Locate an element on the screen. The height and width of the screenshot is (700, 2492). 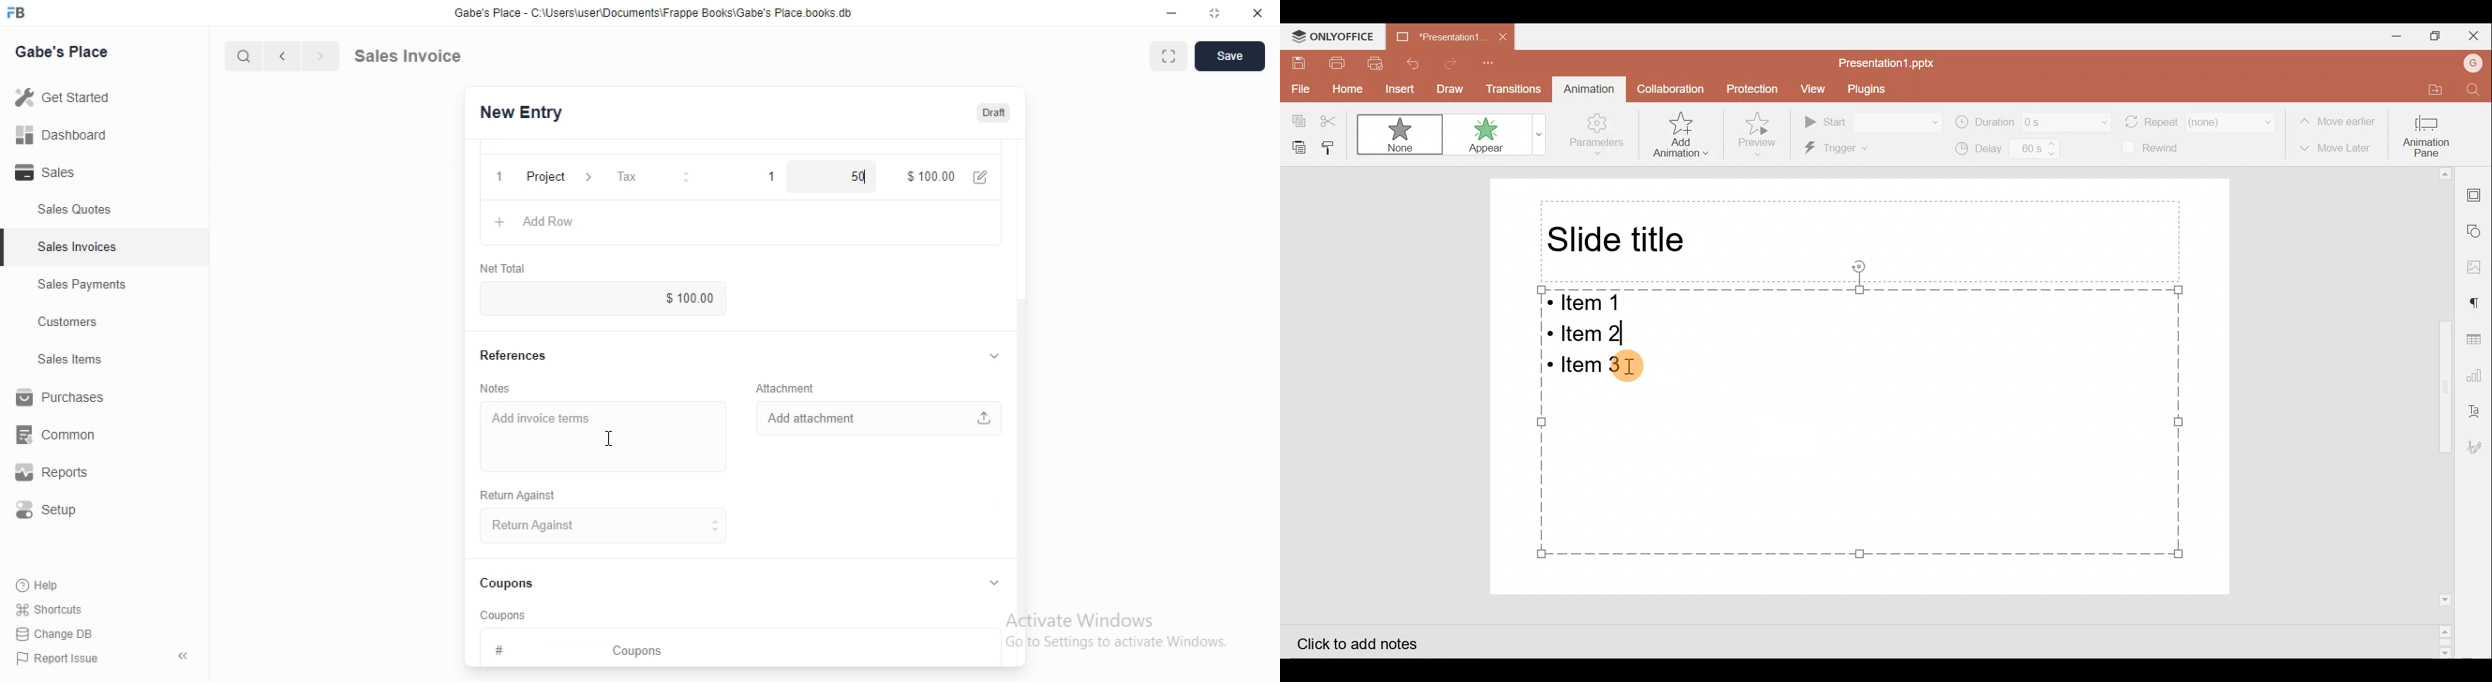
Chart settings is located at coordinates (2481, 373).